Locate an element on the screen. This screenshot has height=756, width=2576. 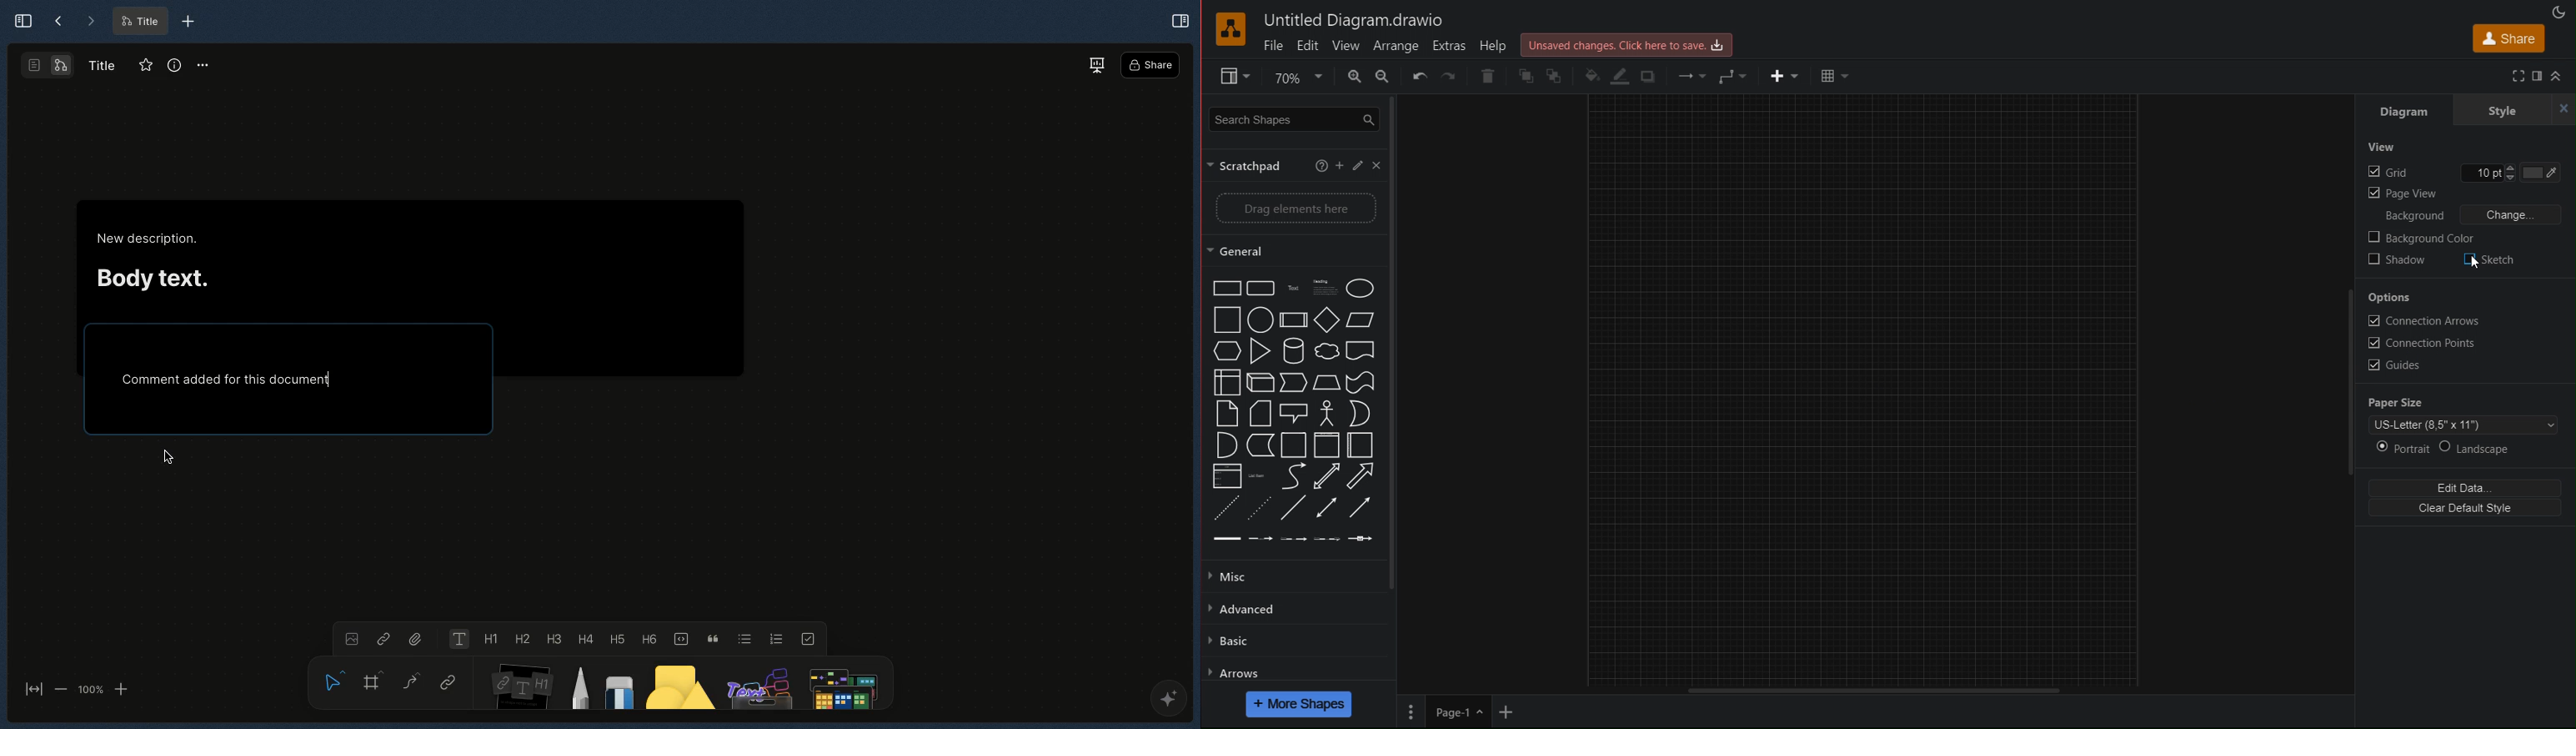
directional connector is located at coordinates (1359, 507).